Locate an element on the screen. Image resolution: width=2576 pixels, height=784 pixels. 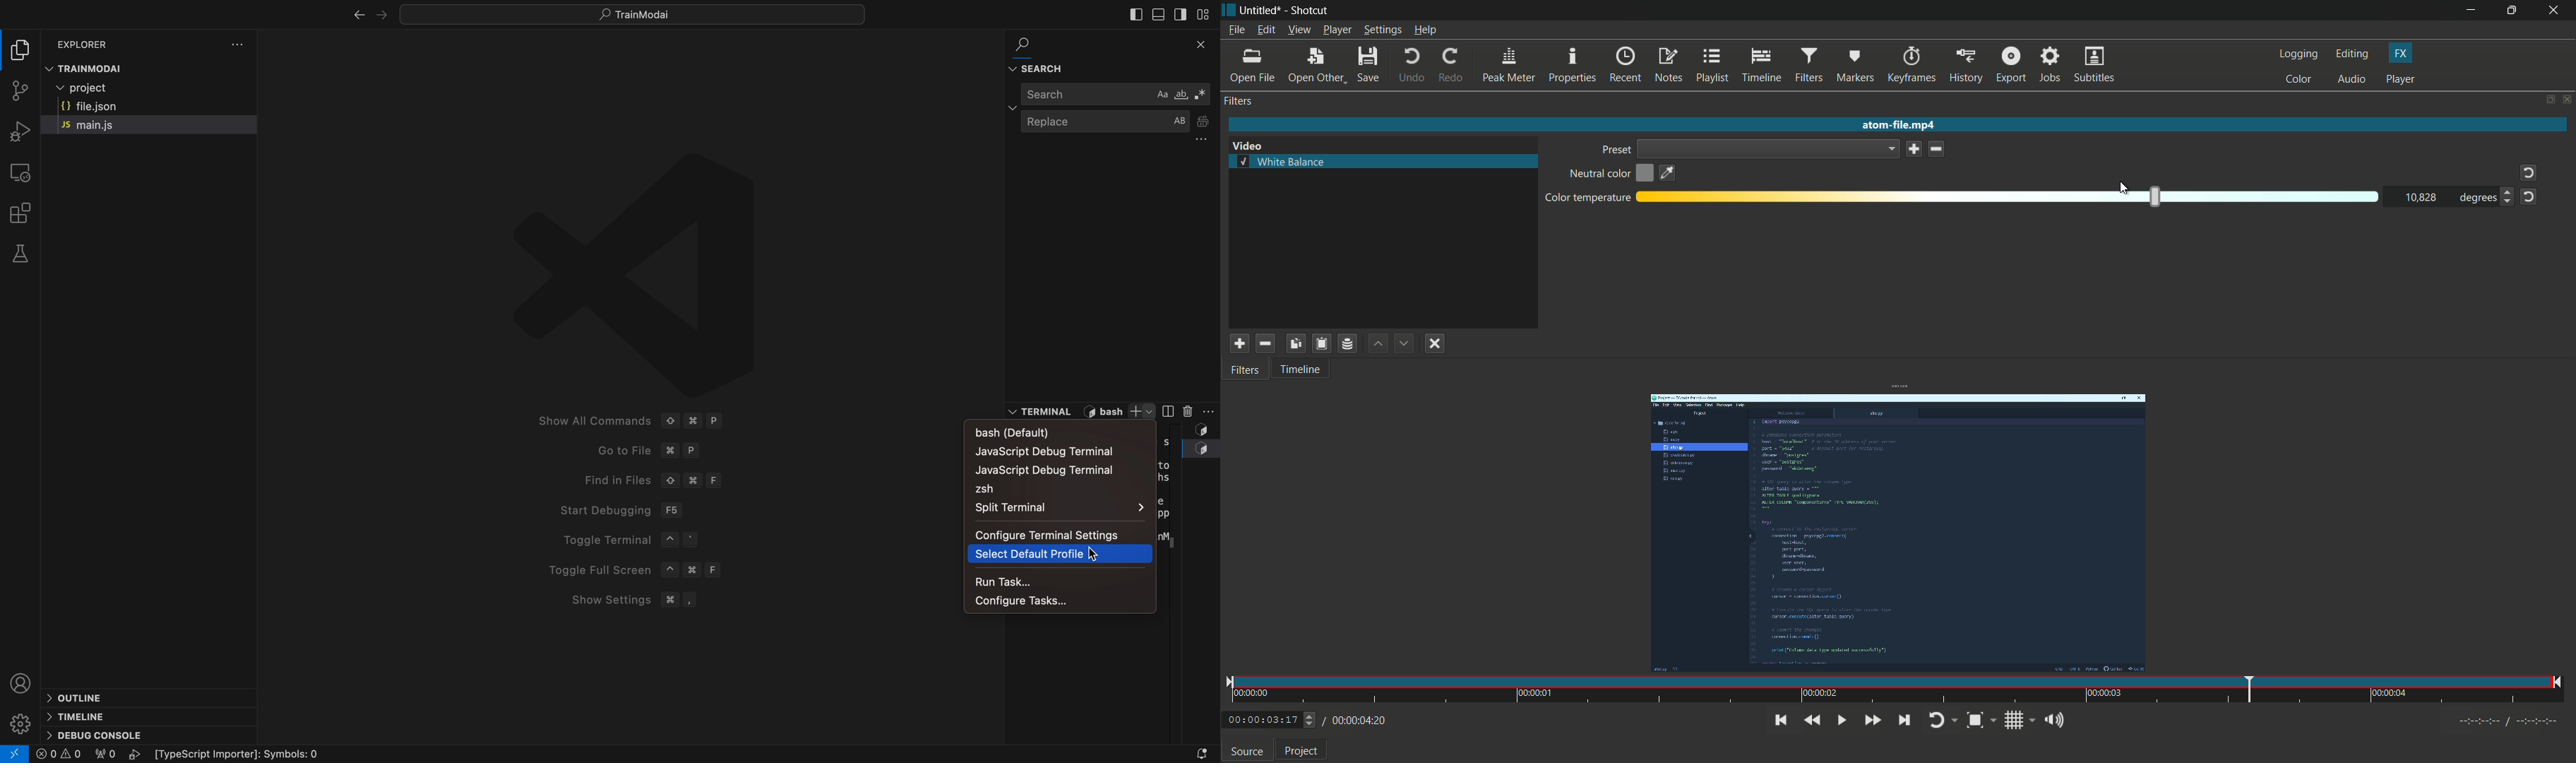
close app is located at coordinates (2556, 11).